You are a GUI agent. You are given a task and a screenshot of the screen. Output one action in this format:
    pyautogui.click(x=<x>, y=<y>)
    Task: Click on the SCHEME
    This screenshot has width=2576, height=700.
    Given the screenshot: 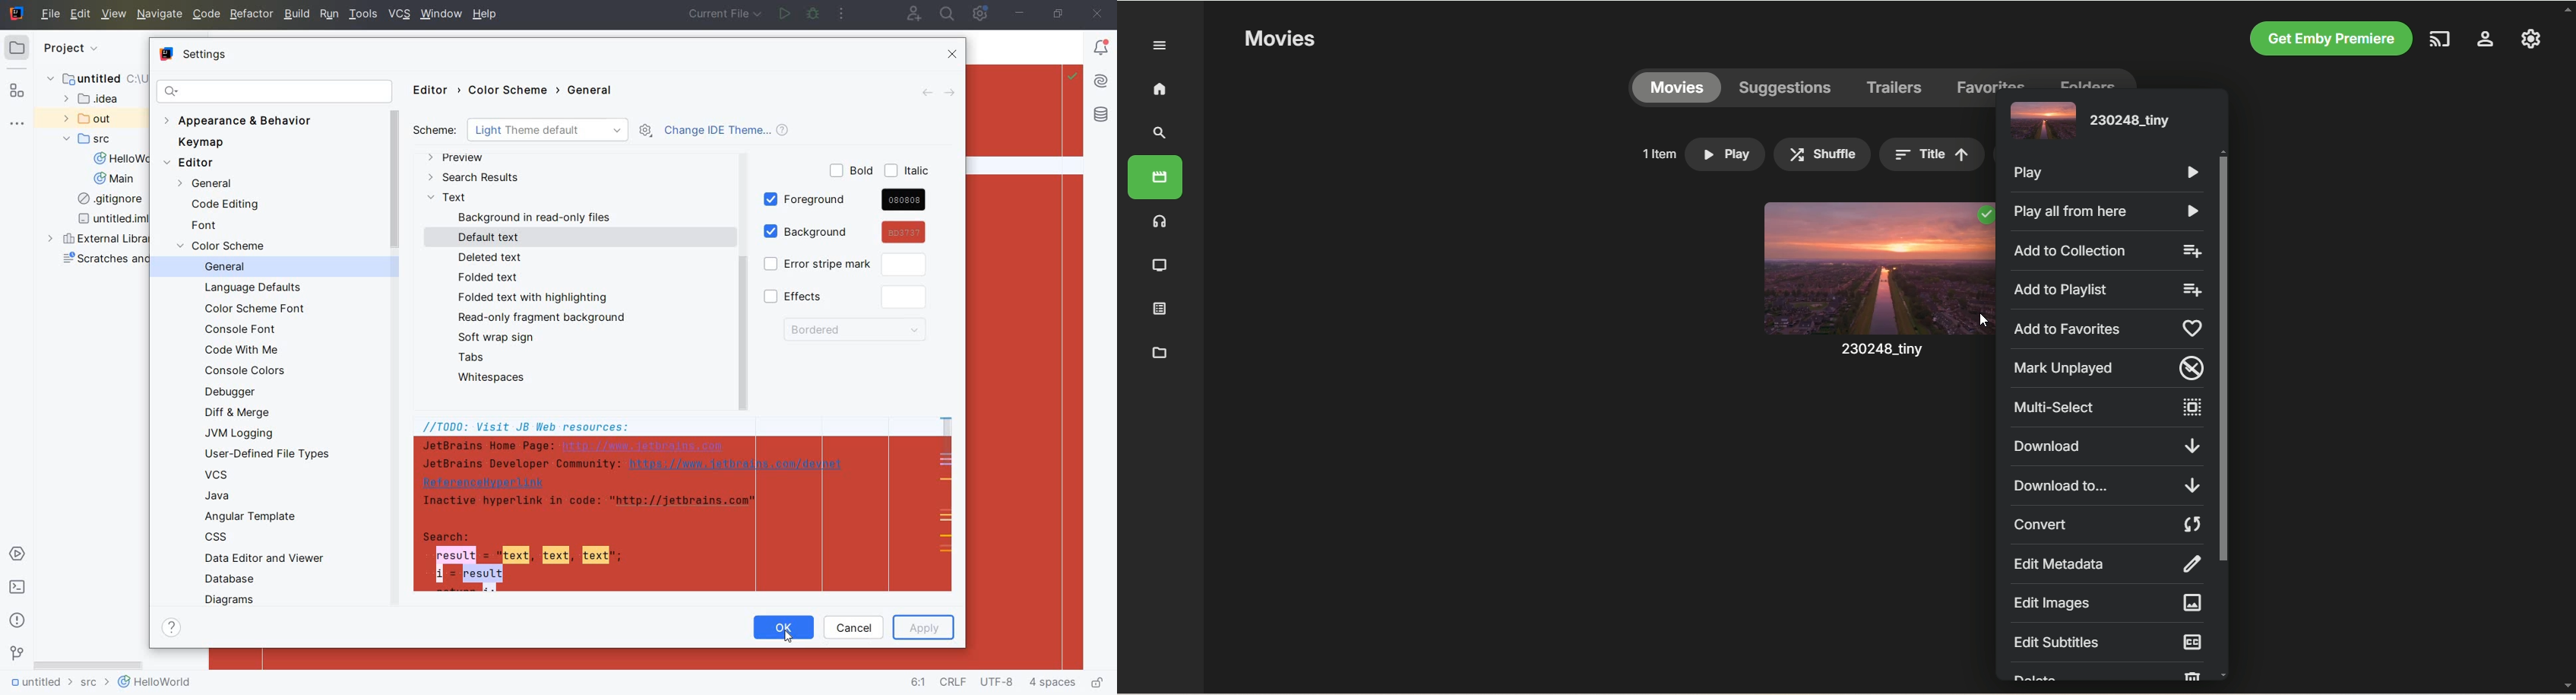 What is the action you would take?
    pyautogui.click(x=522, y=130)
    